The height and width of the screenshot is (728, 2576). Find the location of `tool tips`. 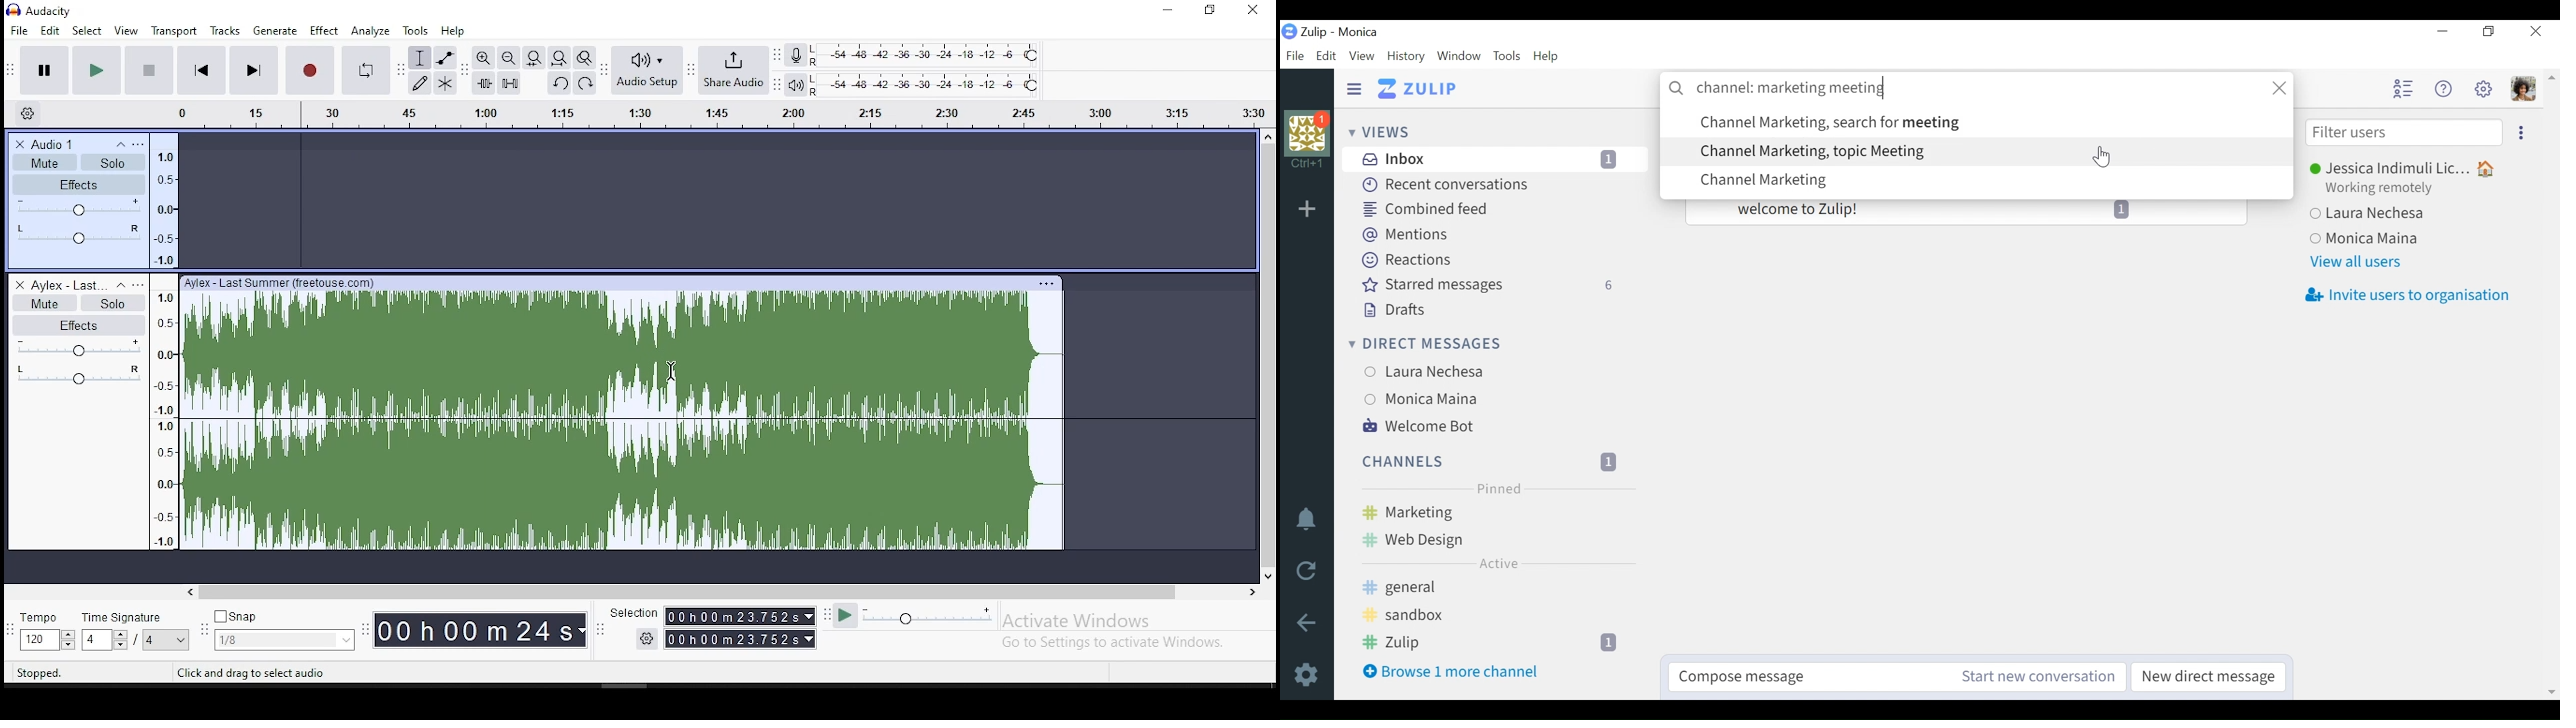

tool tips is located at coordinates (255, 673).